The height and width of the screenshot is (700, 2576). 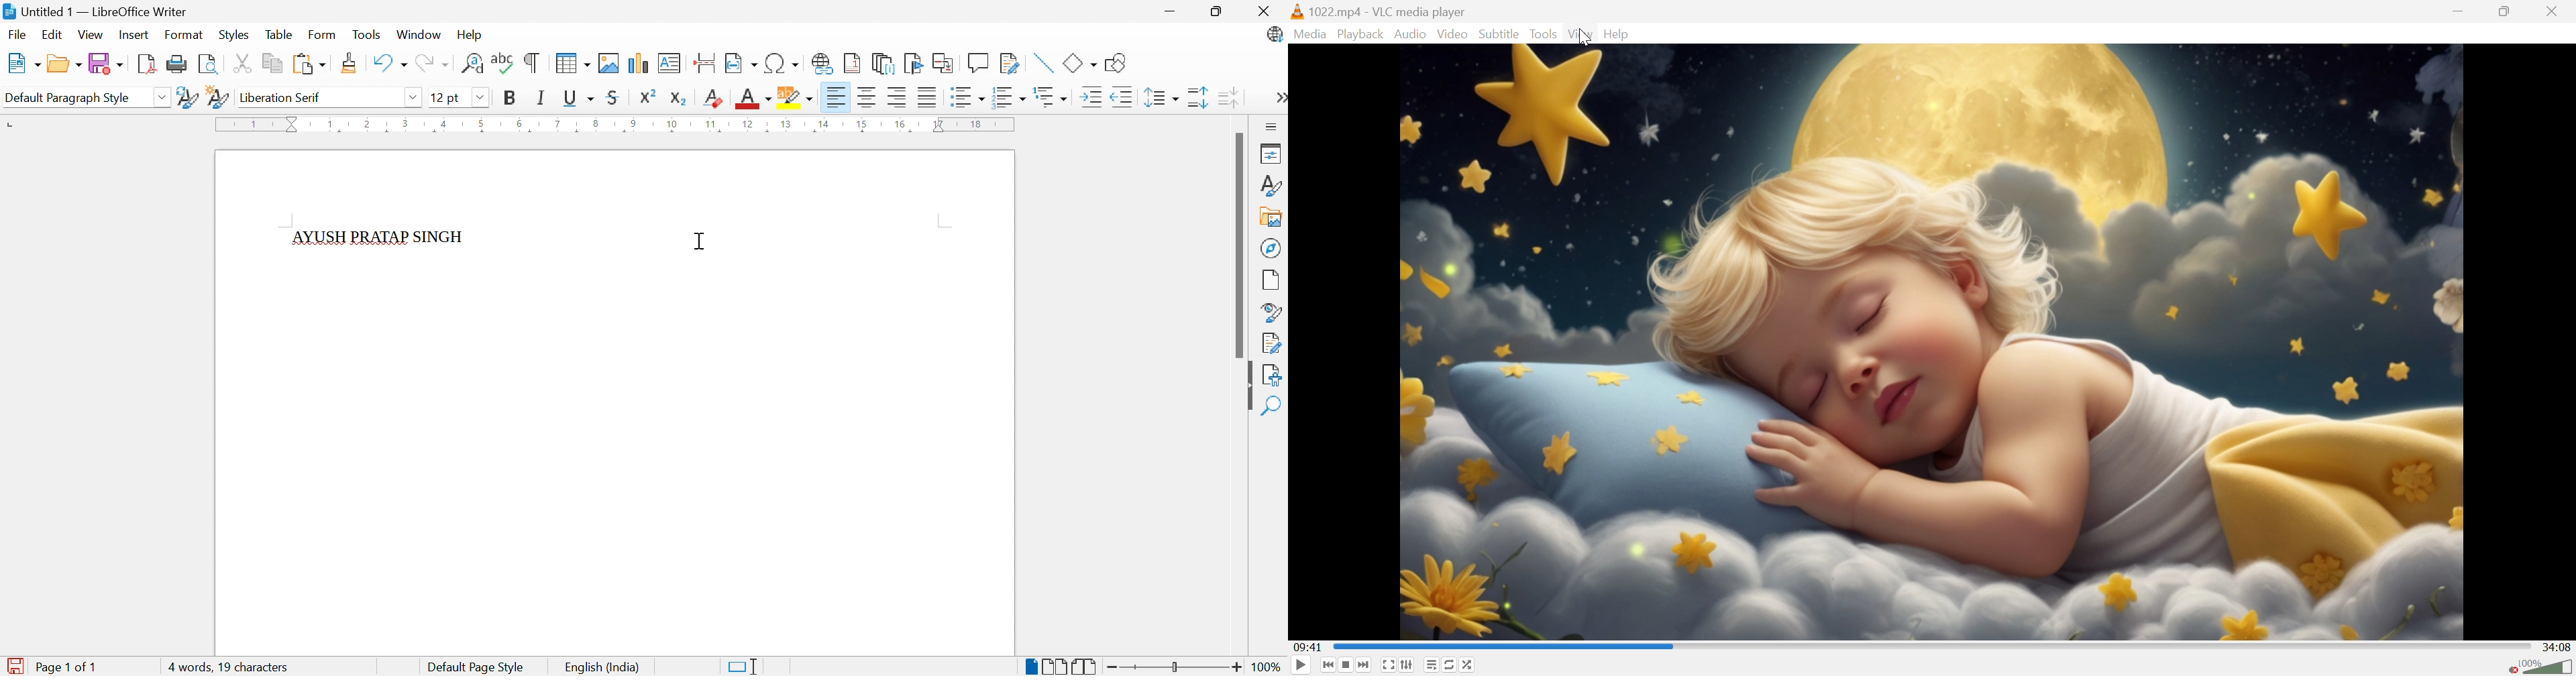 What do you see at coordinates (1434, 664) in the screenshot?
I see `Toggle playlist` at bounding box center [1434, 664].